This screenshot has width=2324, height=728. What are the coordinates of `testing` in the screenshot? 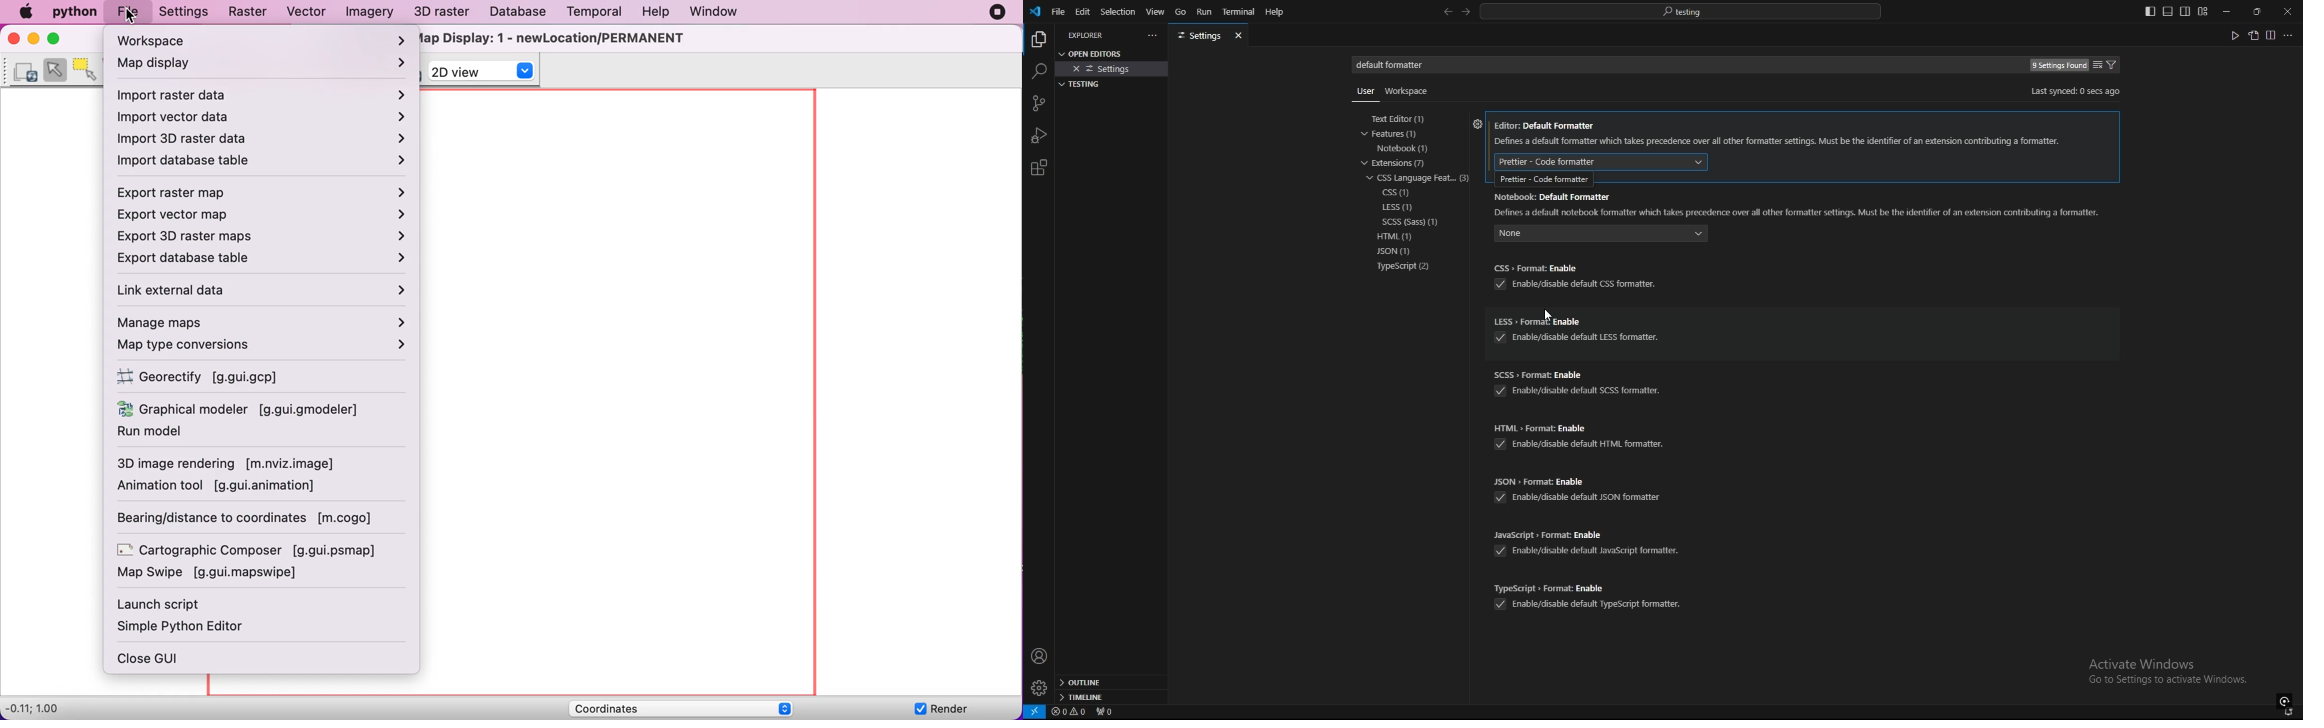 It's located at (1084, 84).